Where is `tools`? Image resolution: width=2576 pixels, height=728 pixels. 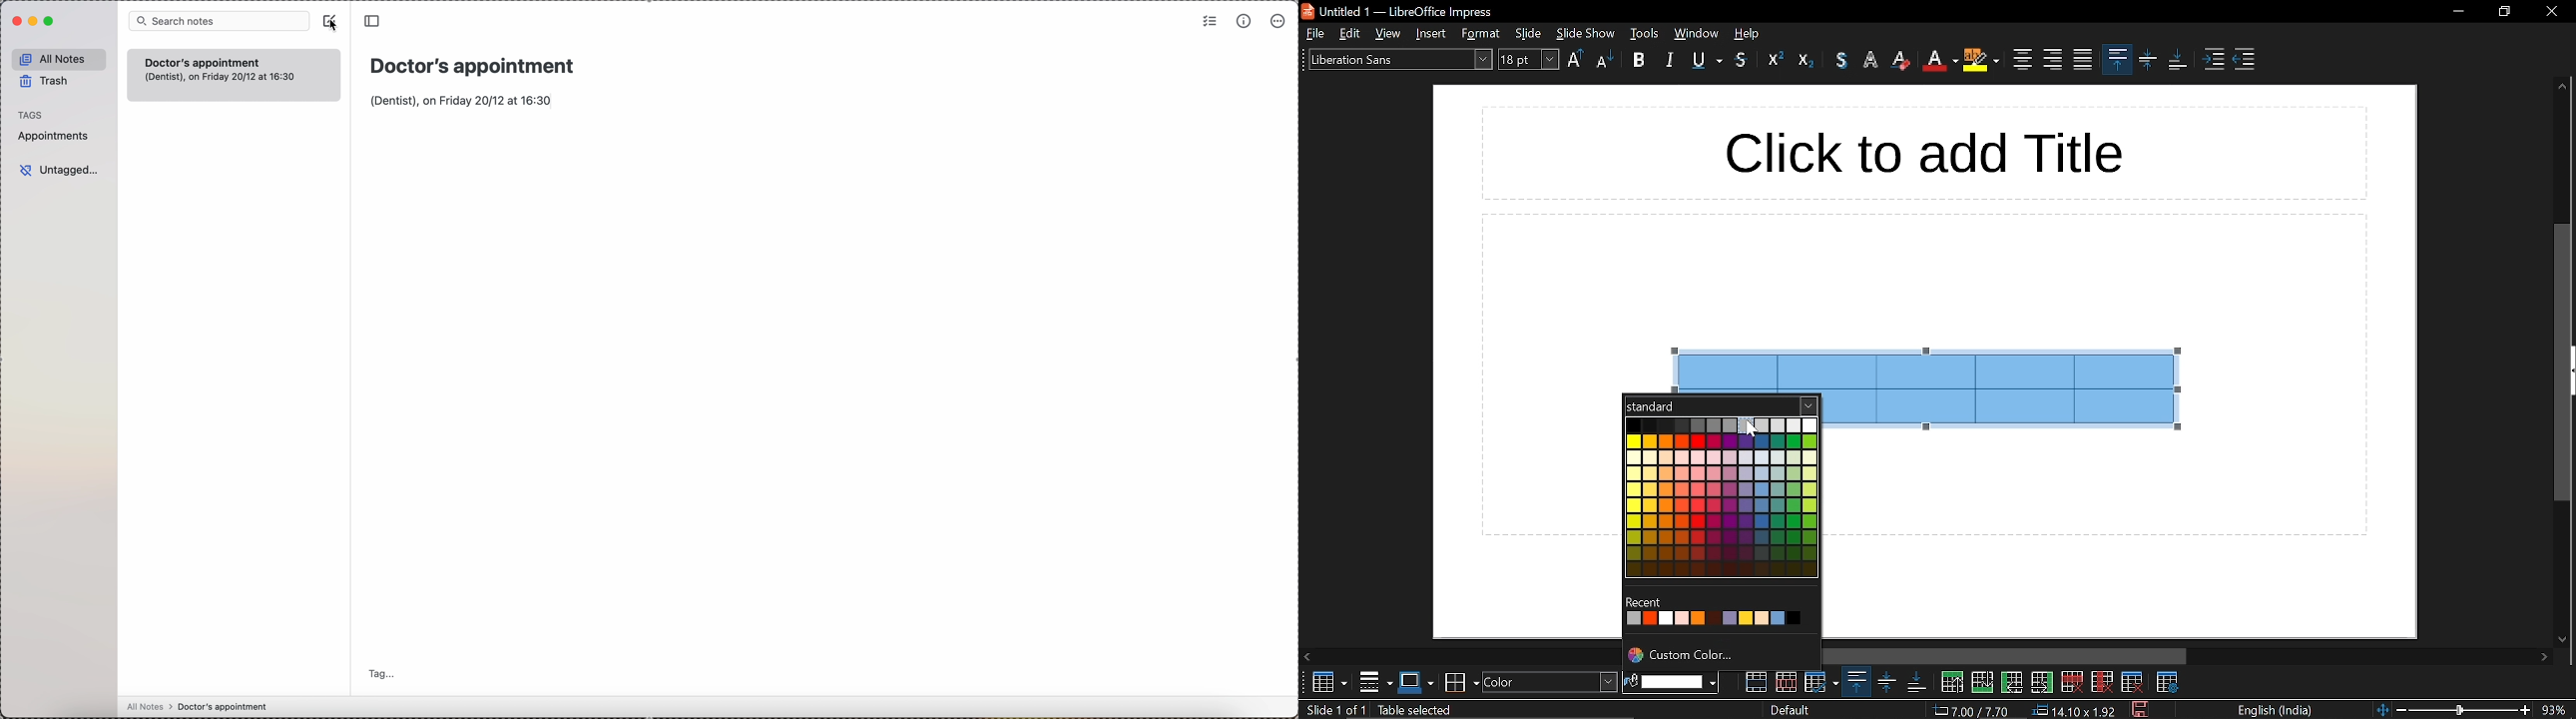
tools is located at coordinates (1646, 34).